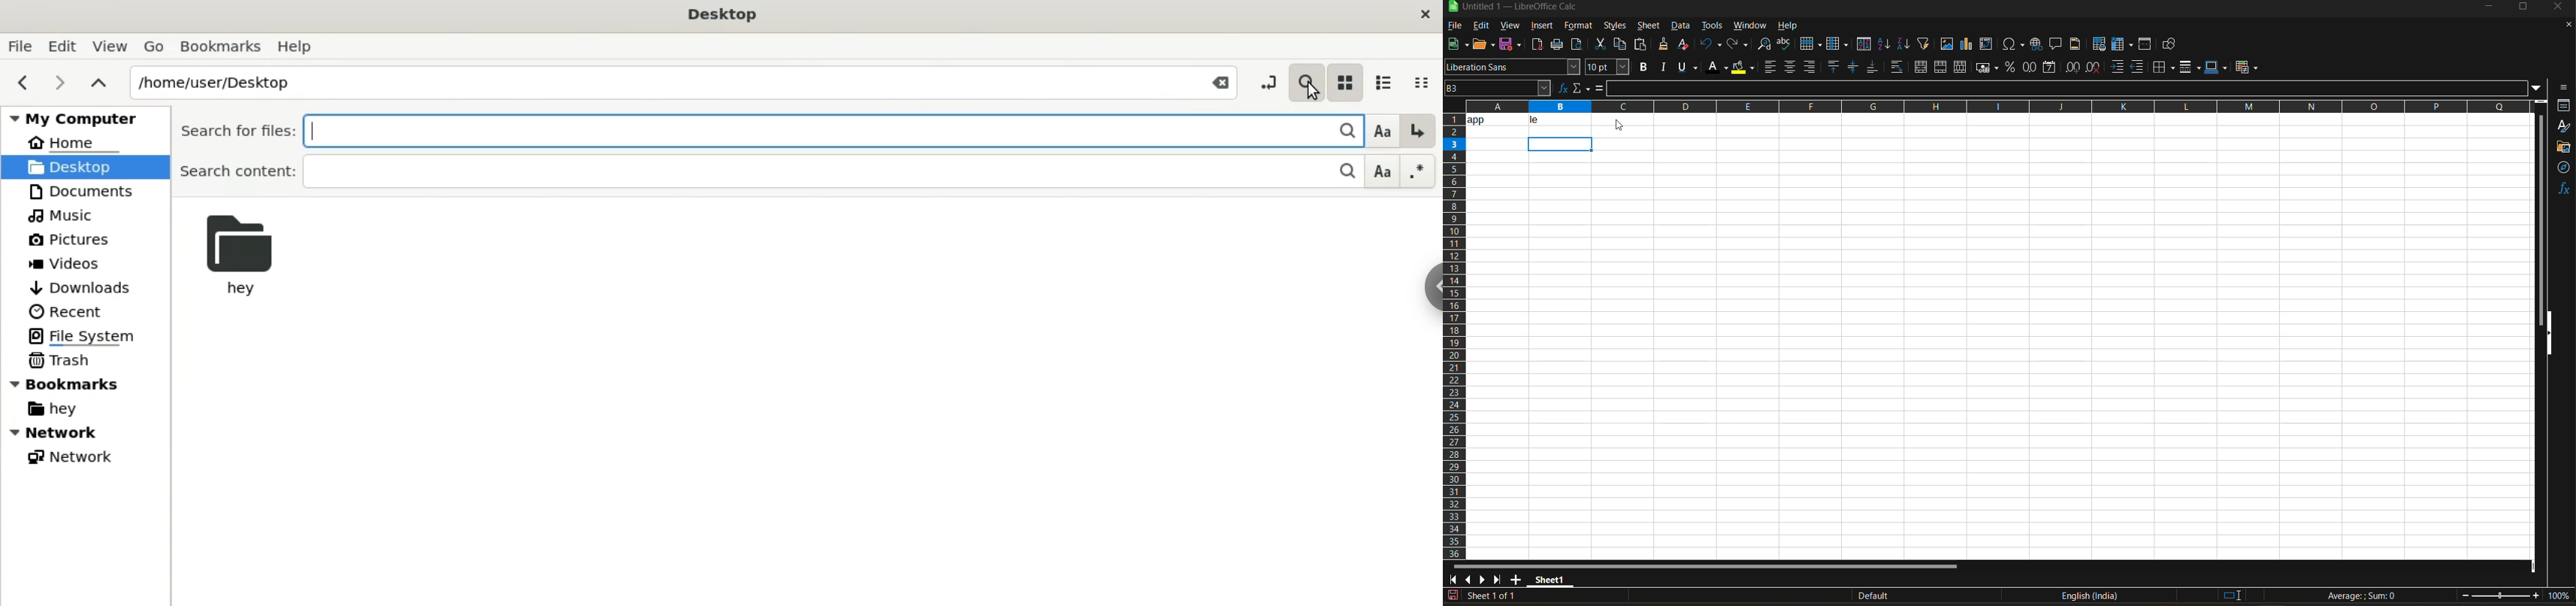 The width and height of the screenshot is (2576, 616). What do you see at coordinates (77, 336) in the screenshot?
I see `File System` at bounding box center [77, 336].